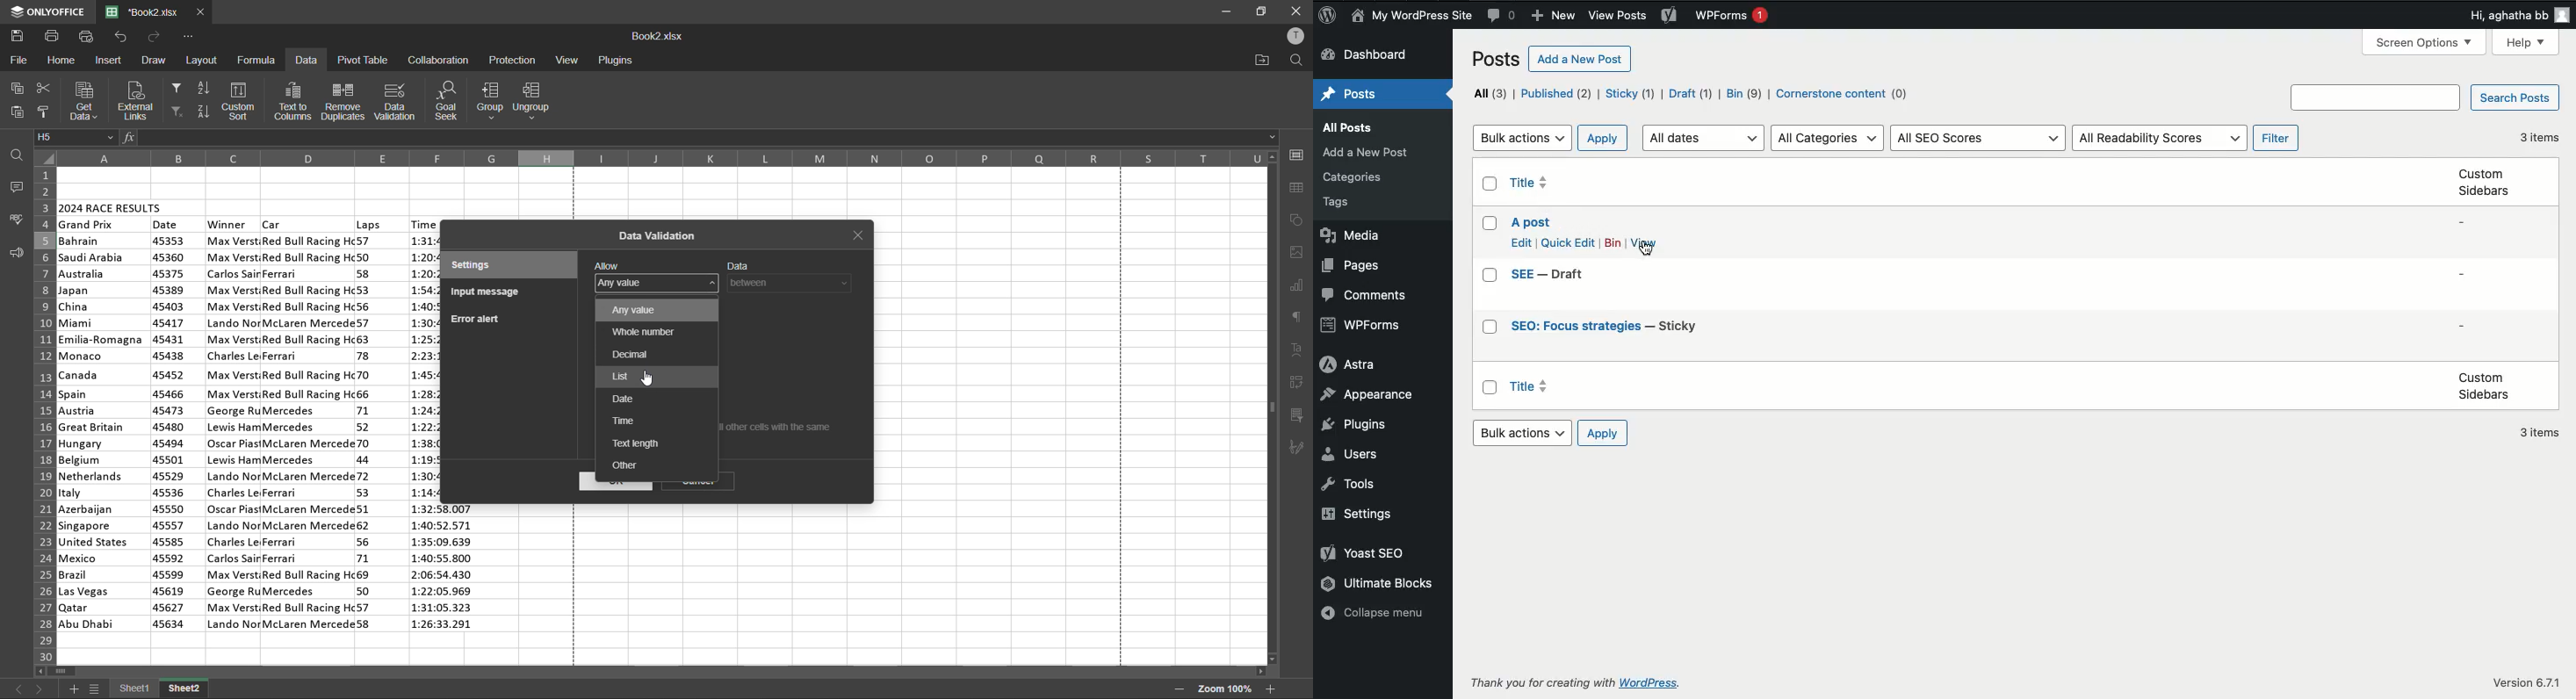 The height and width of the screenshot is (700, 2576). Describe the element at coordinates (1648, 243) in the screenshot. I see `View` at that location.